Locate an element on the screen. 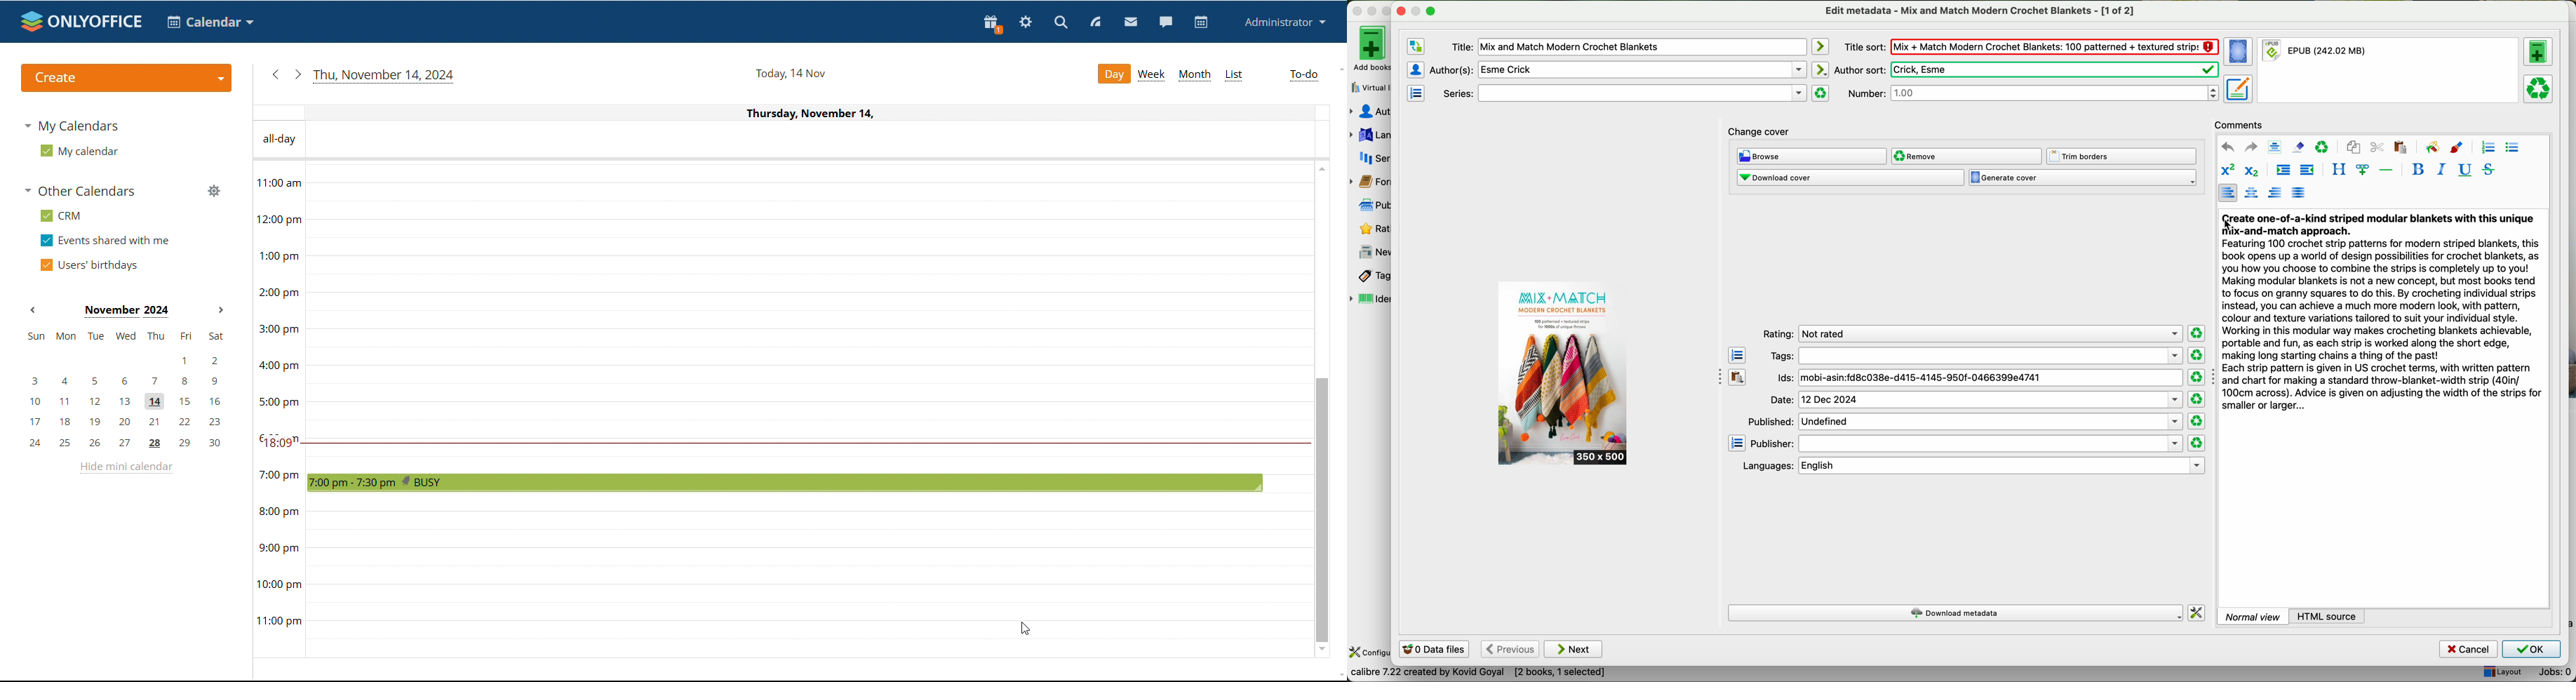 The image size is (2576, 700). manage is located at coordinates (213, 190).